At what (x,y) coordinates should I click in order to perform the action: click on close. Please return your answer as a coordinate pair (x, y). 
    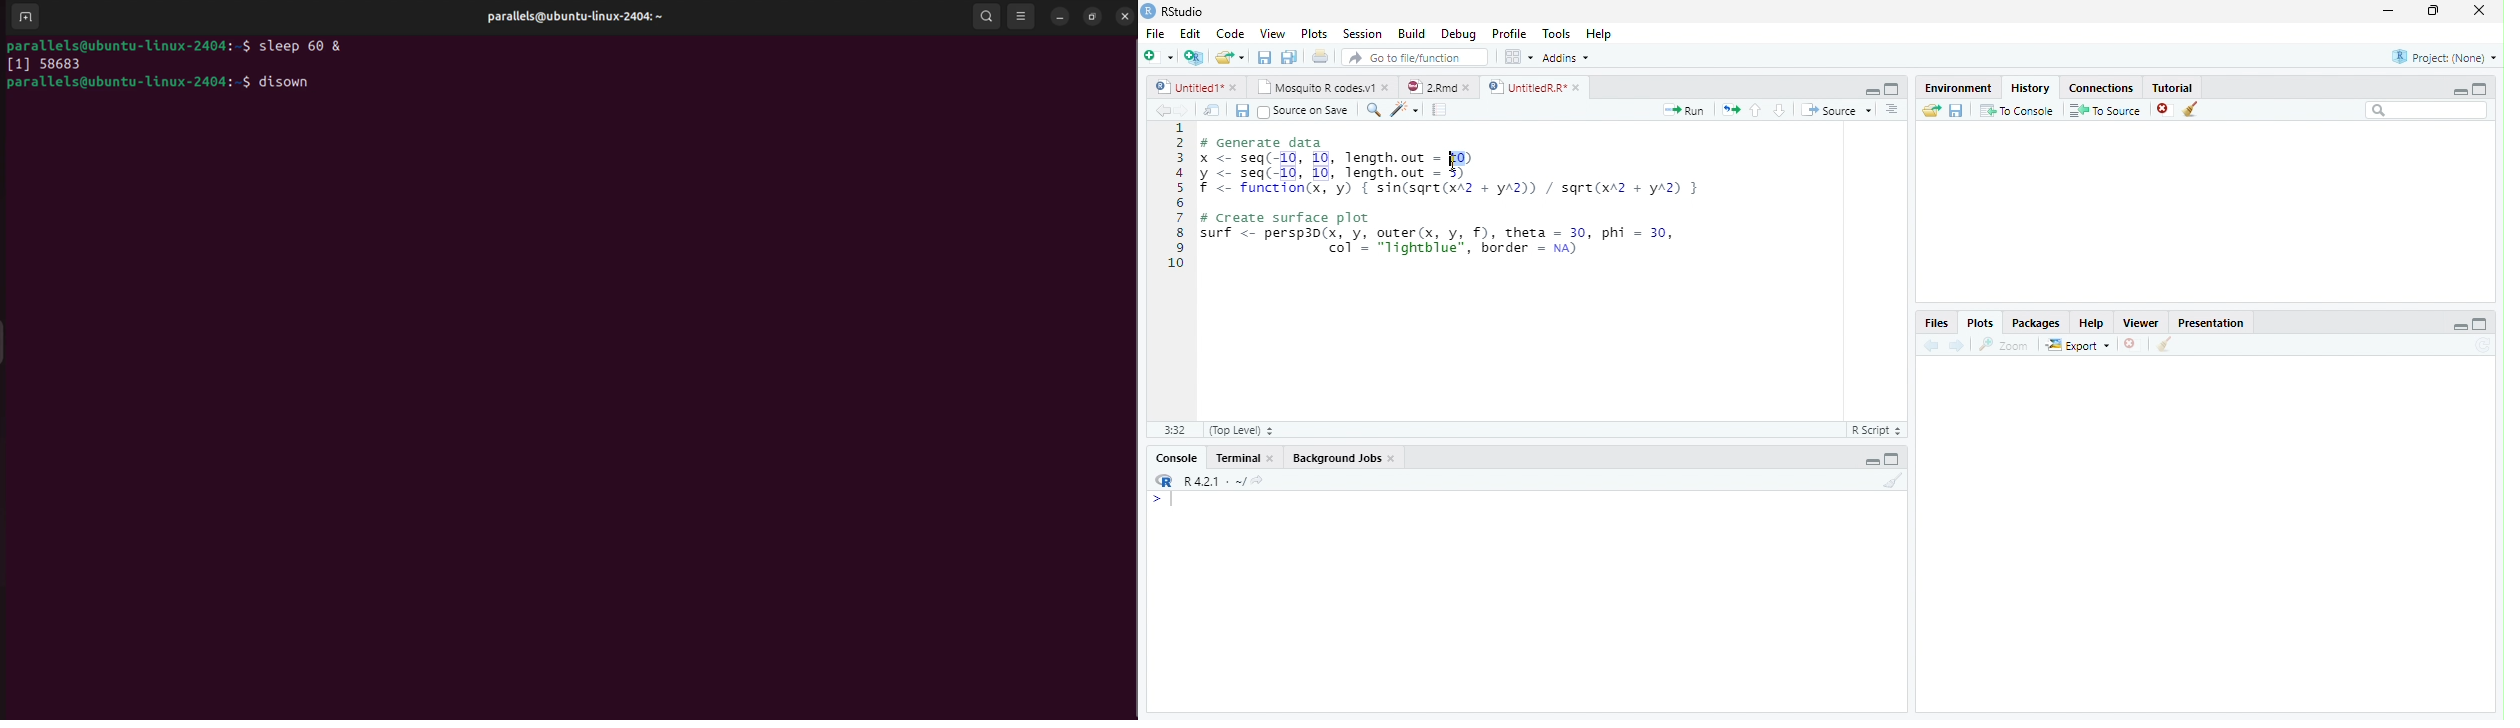
    Looking at the image, I should click on (2479, 10).